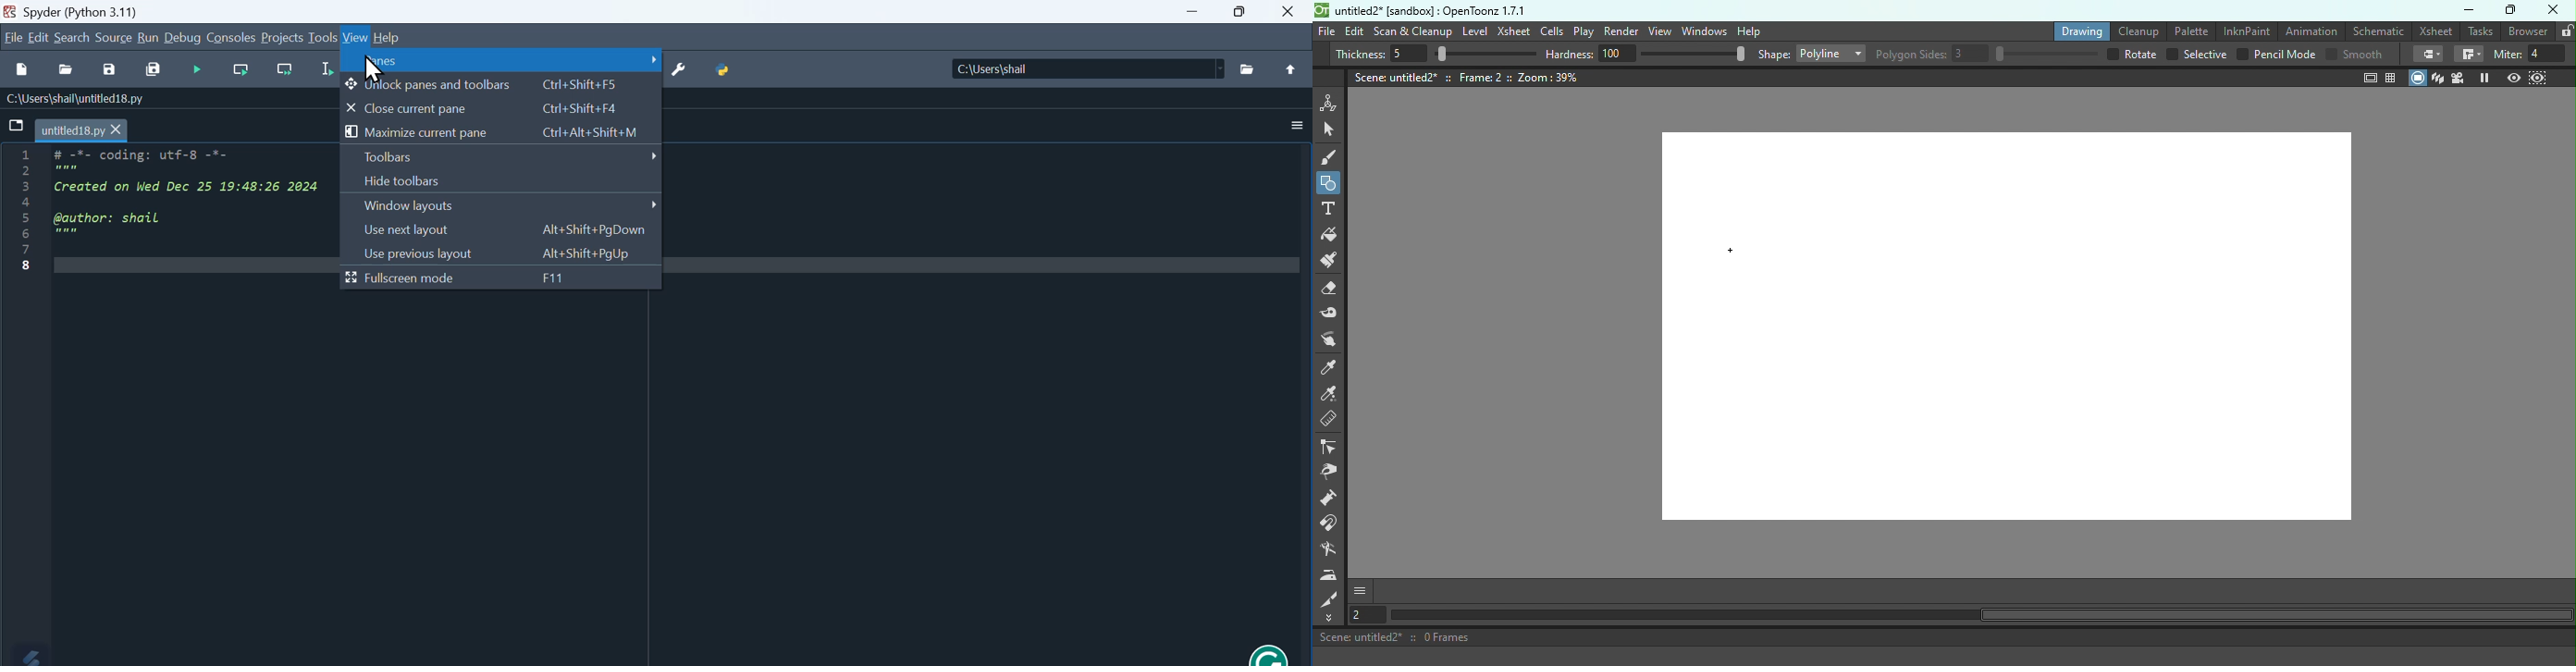 Image resolution: width=2576 pixels, height=672 pixels. Describe the element at coordinates (74, 38) in the screenshot. I see `Search` at that location.